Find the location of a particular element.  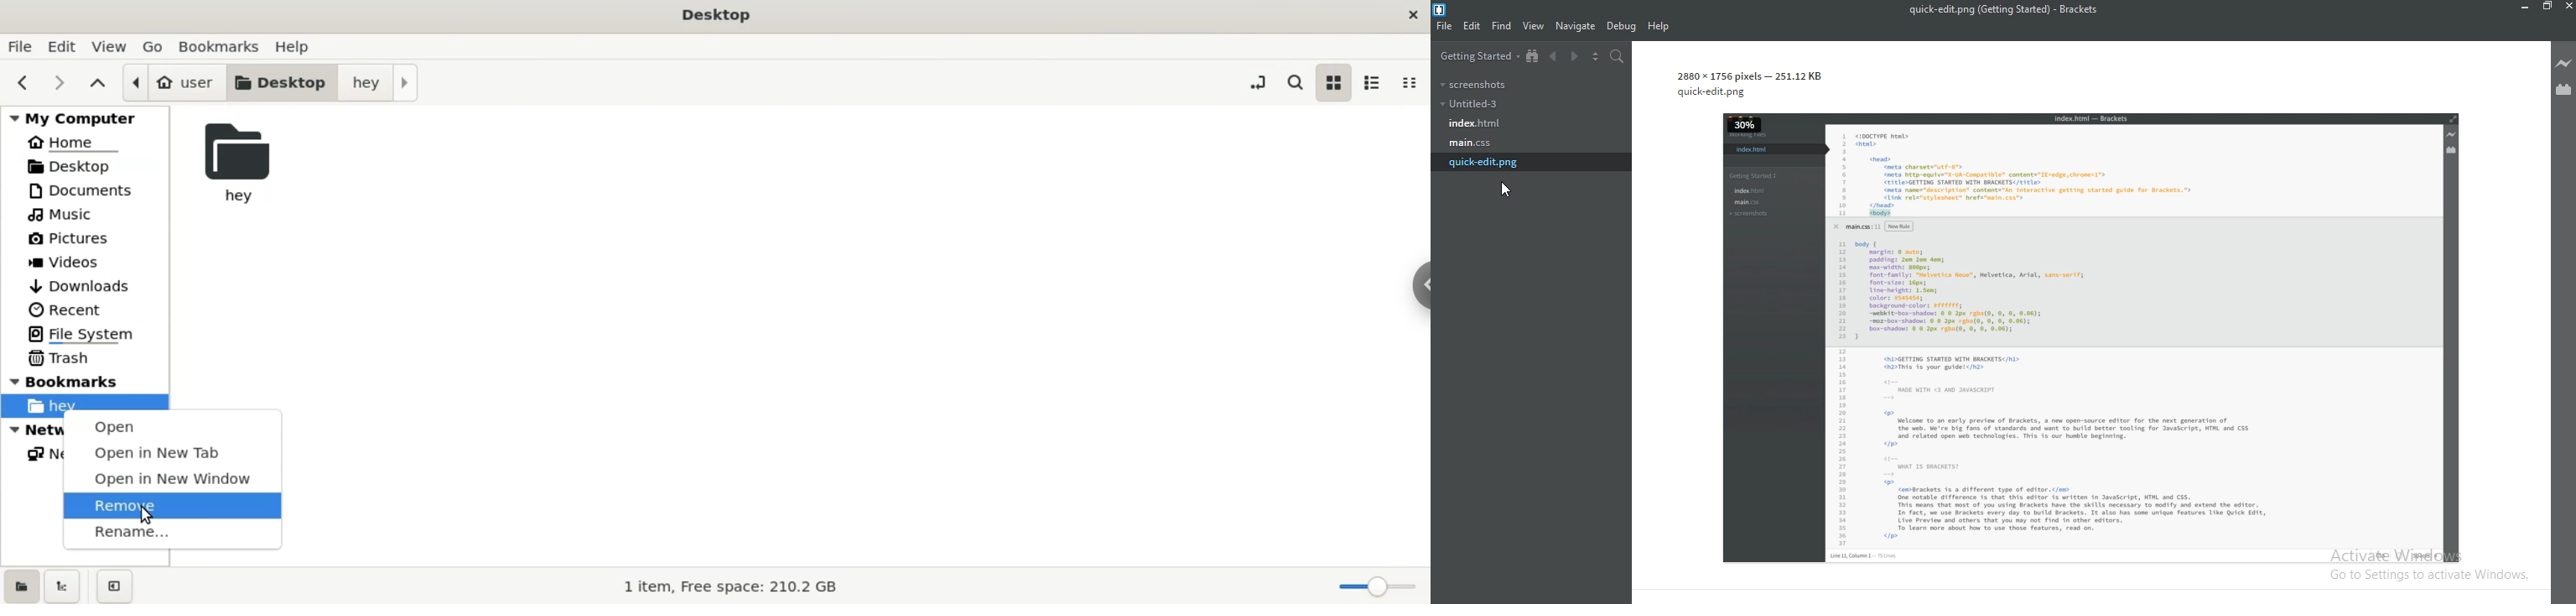

close is located at coordinates (2568, 7).